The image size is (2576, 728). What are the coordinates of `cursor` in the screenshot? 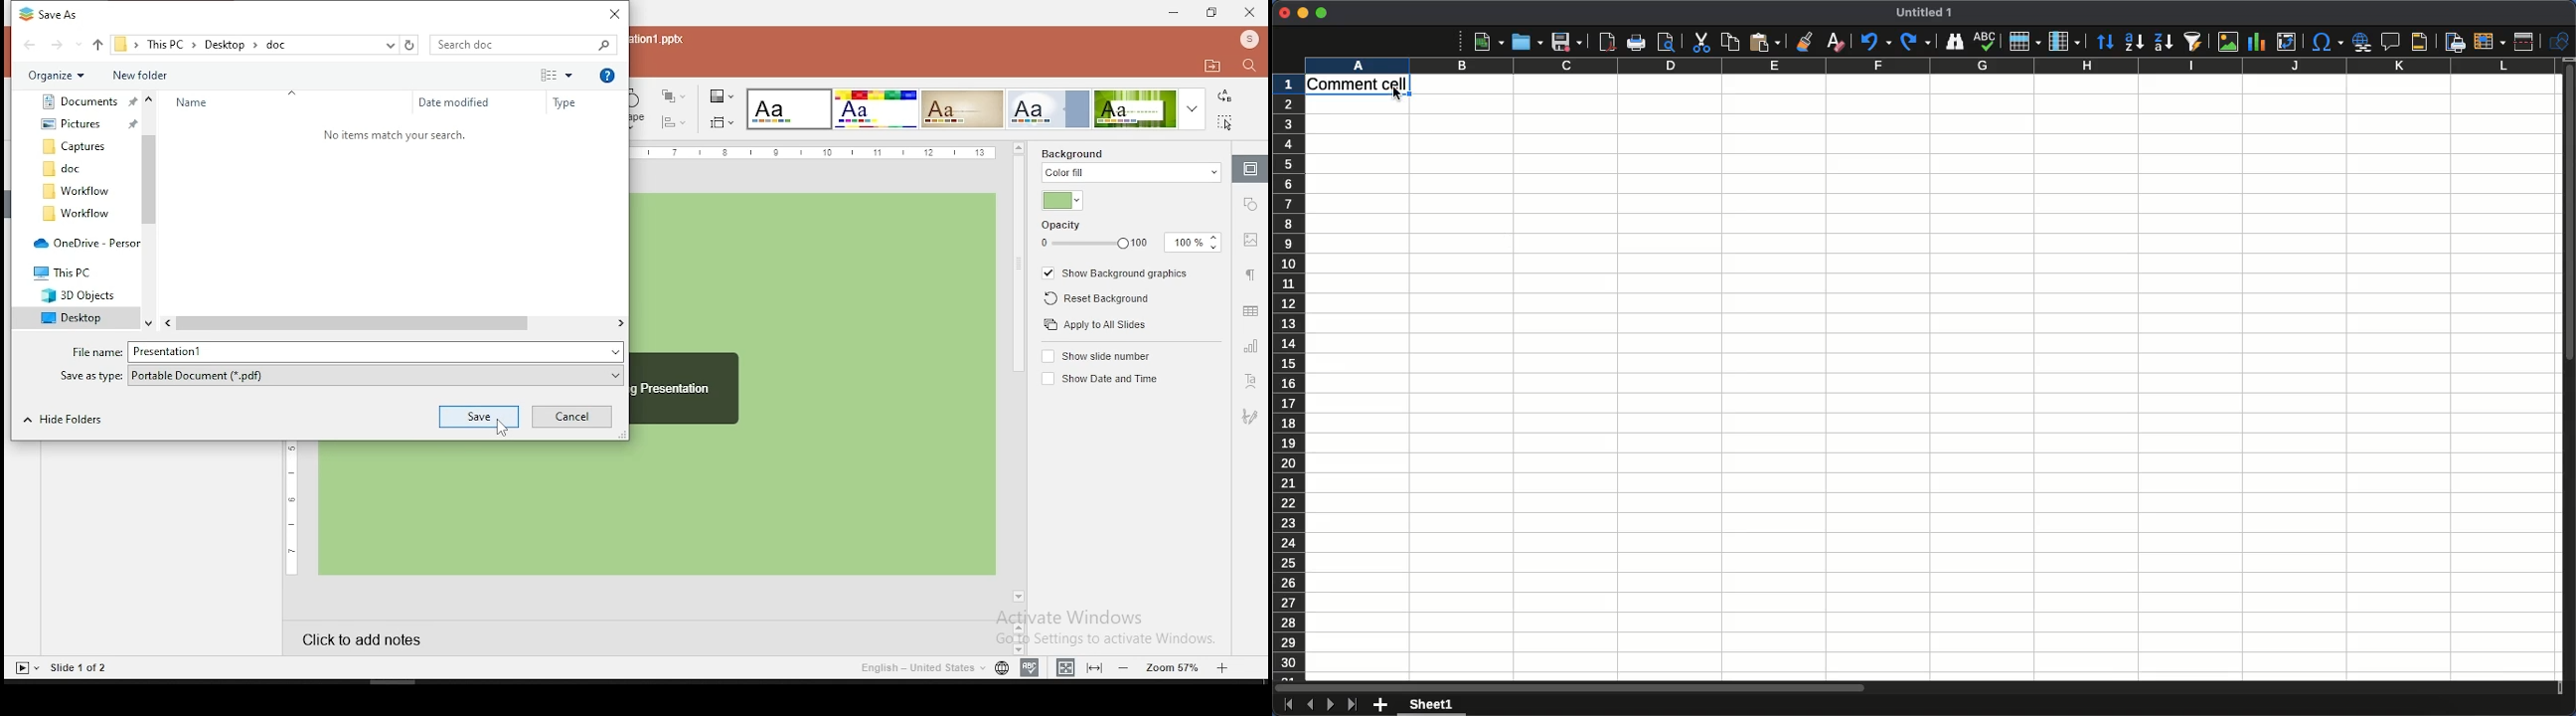 It's located at (1403, 97).